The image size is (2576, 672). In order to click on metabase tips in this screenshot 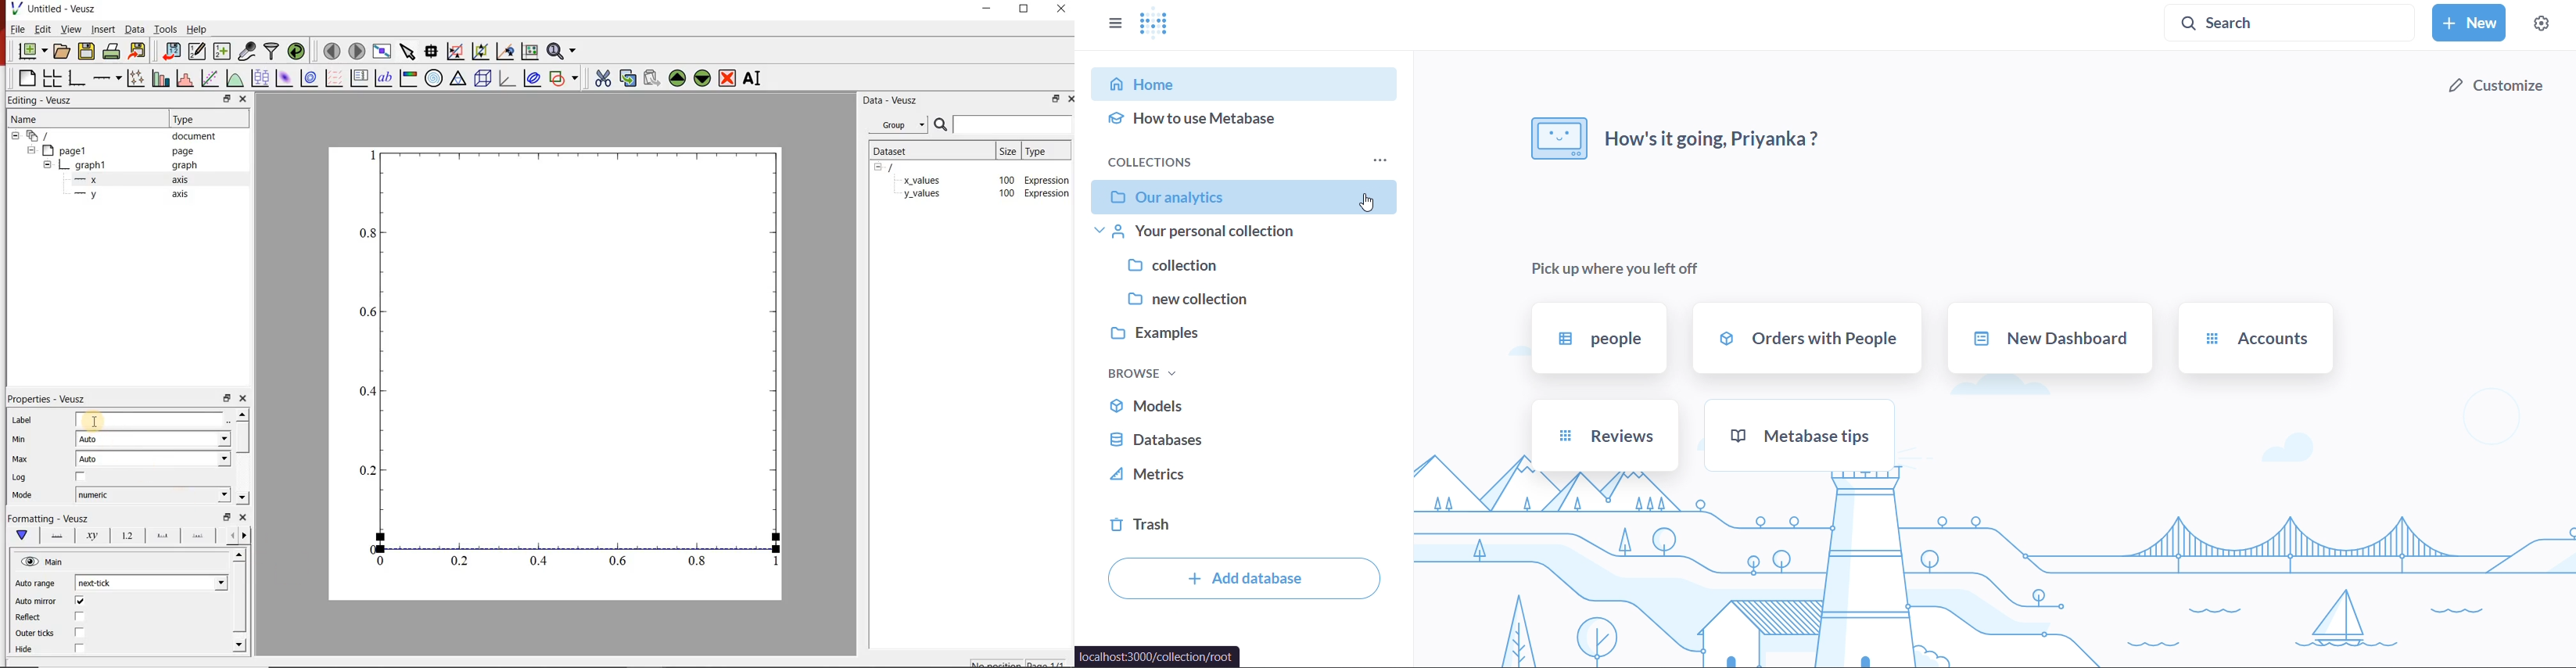, I will do `click(1799, 435)`.